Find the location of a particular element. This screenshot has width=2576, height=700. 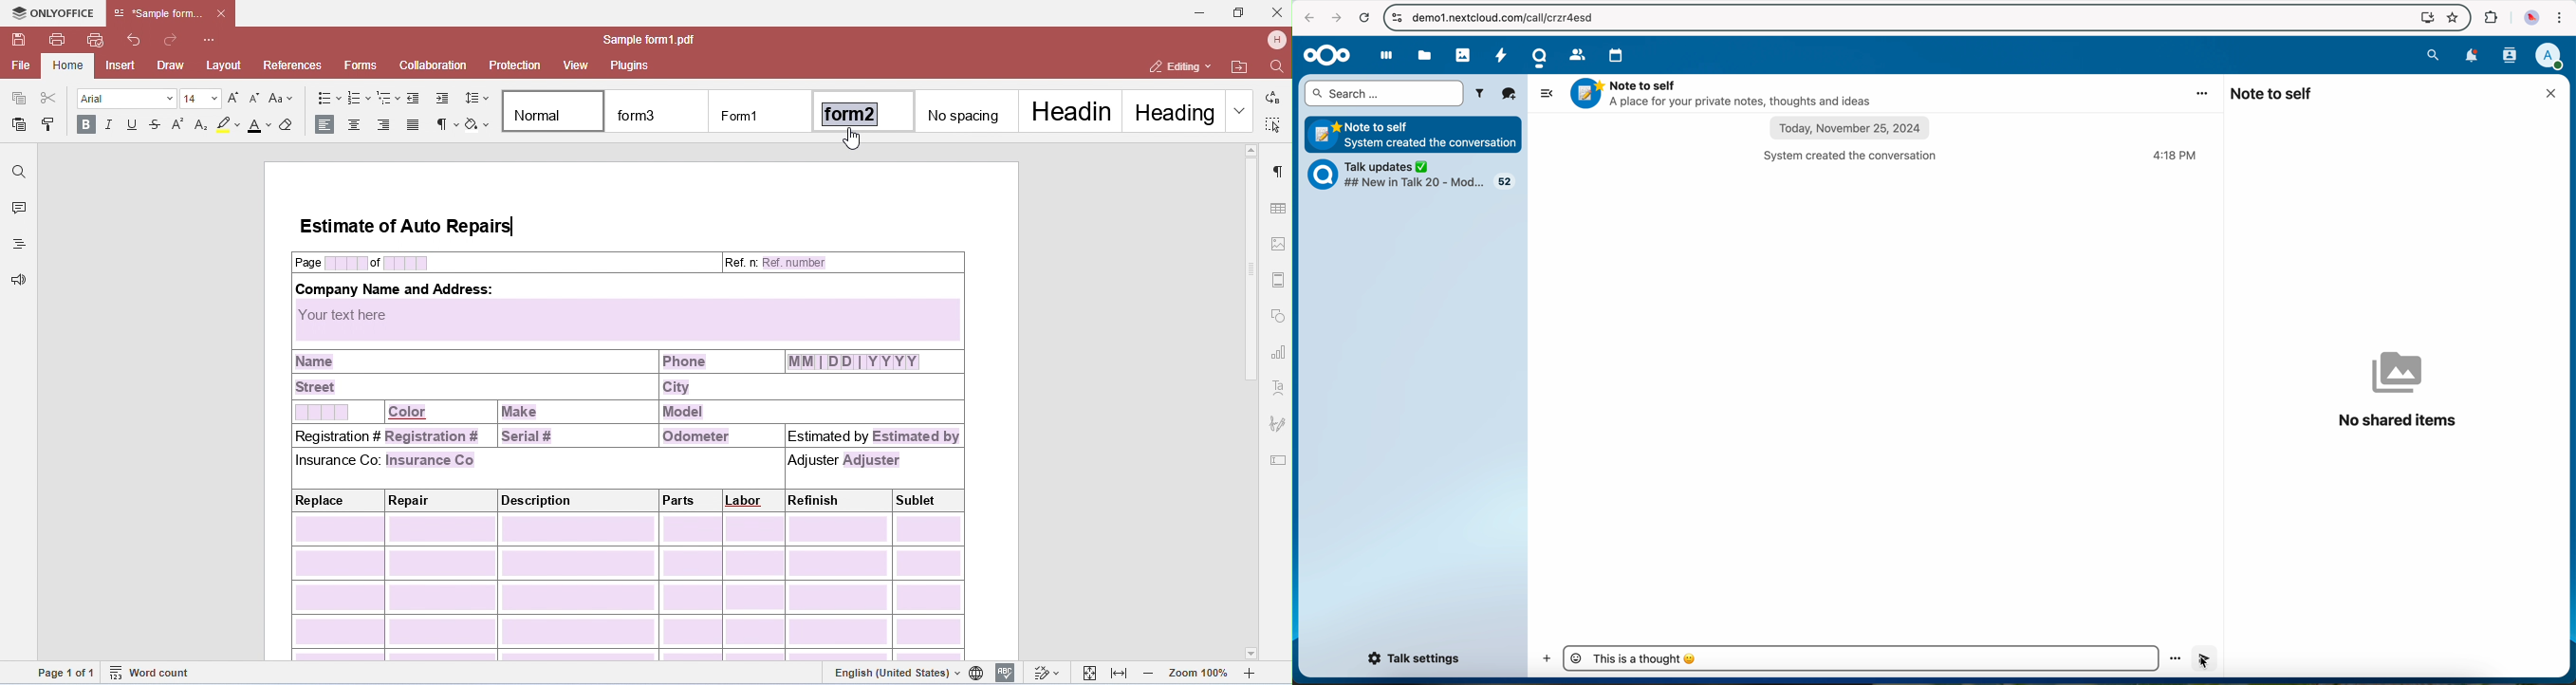

photos is located at coordinates (1462, 54).